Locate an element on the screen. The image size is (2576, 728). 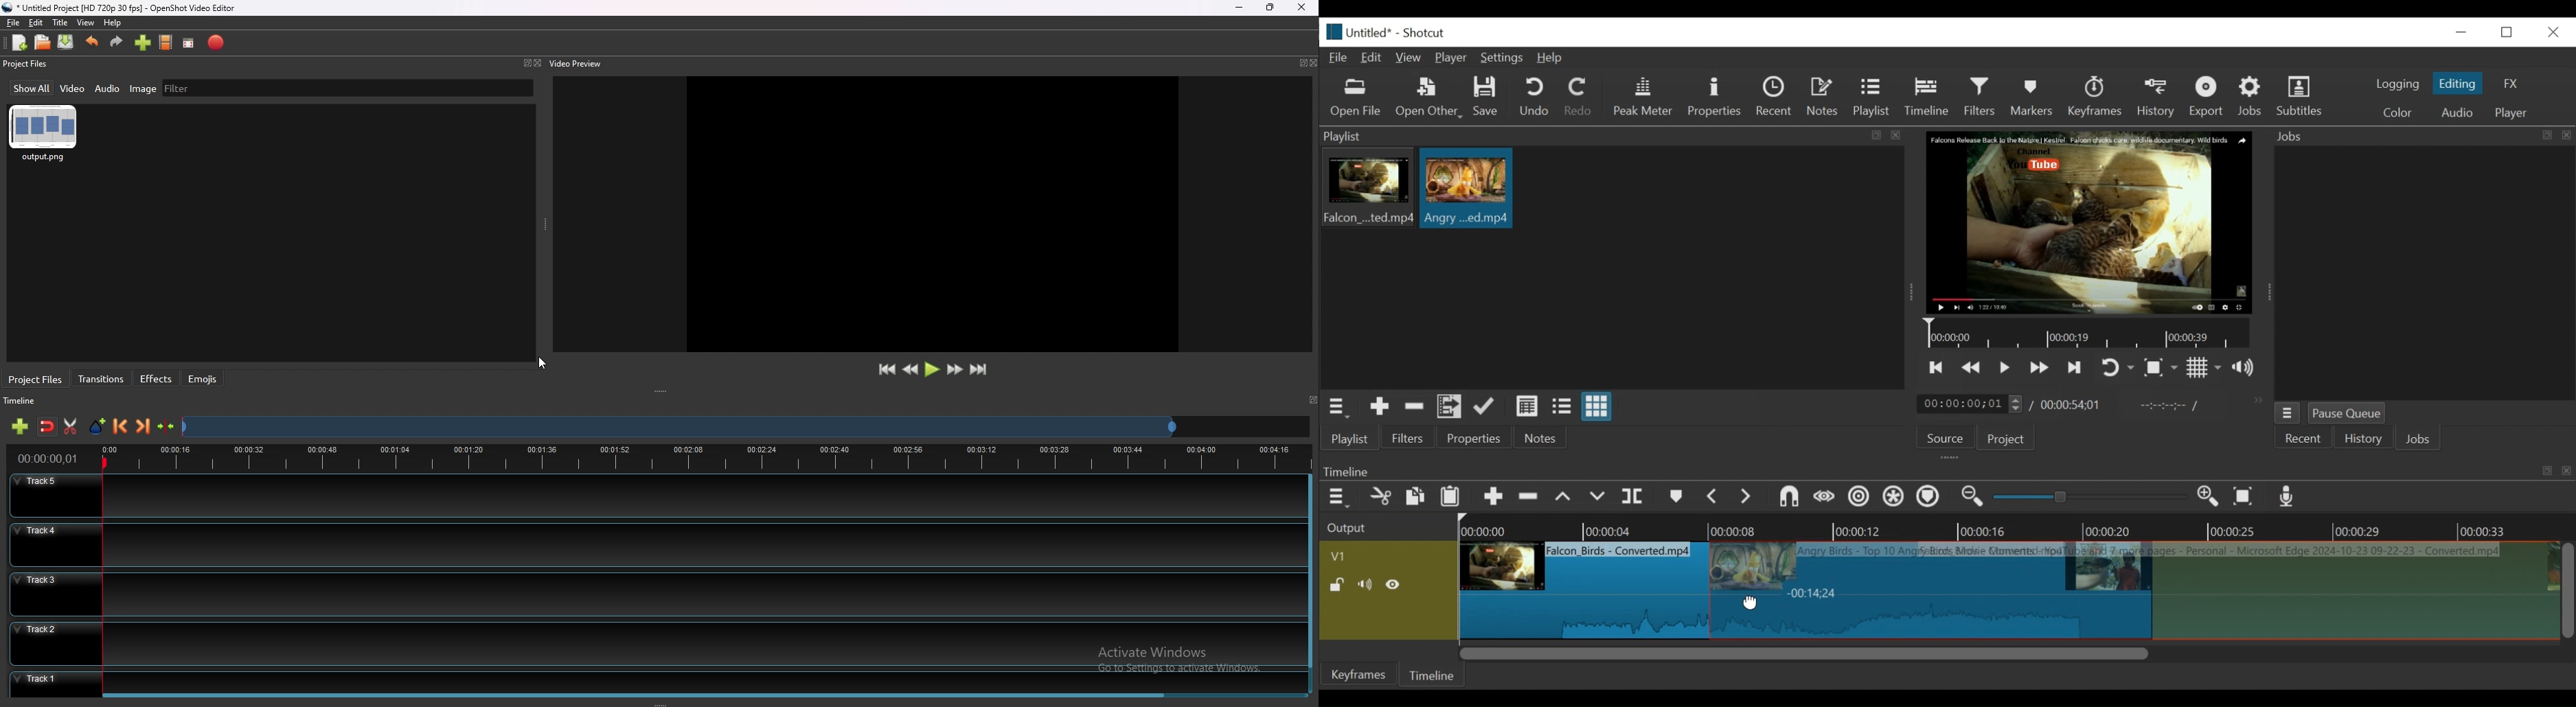
clip is located at coordinates (1926, 587).